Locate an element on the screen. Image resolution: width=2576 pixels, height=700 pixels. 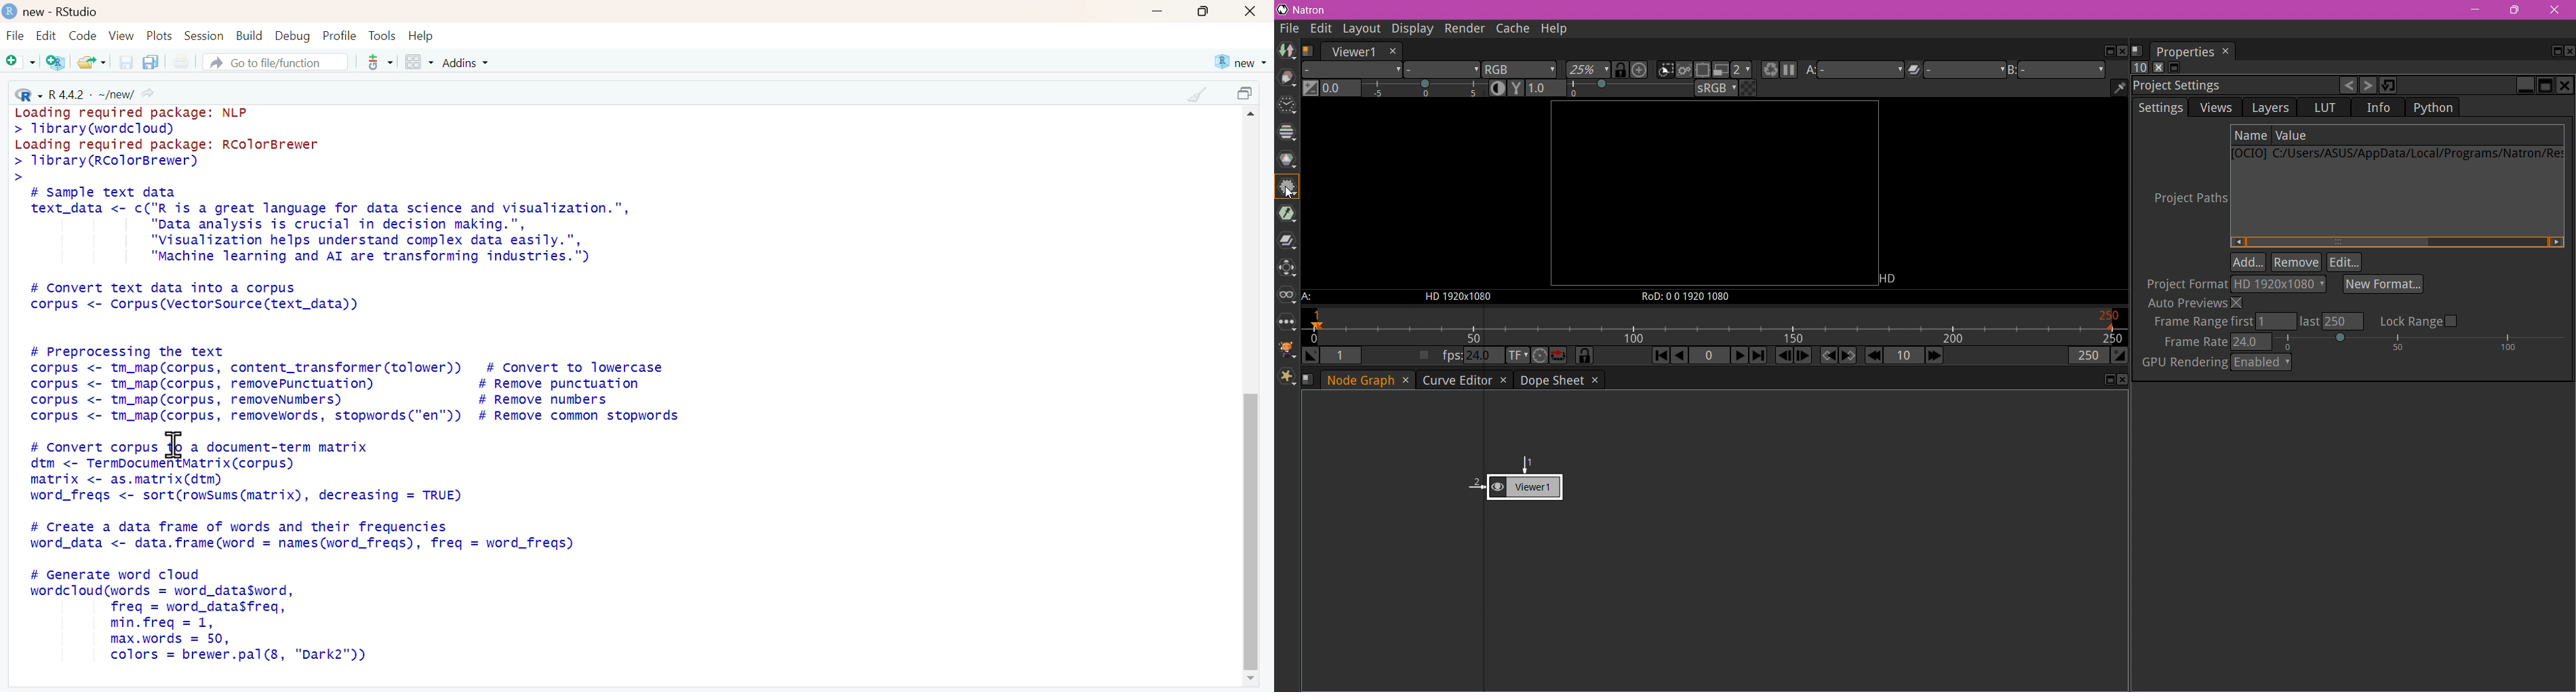
cursor is located at coordinates (173, 445).